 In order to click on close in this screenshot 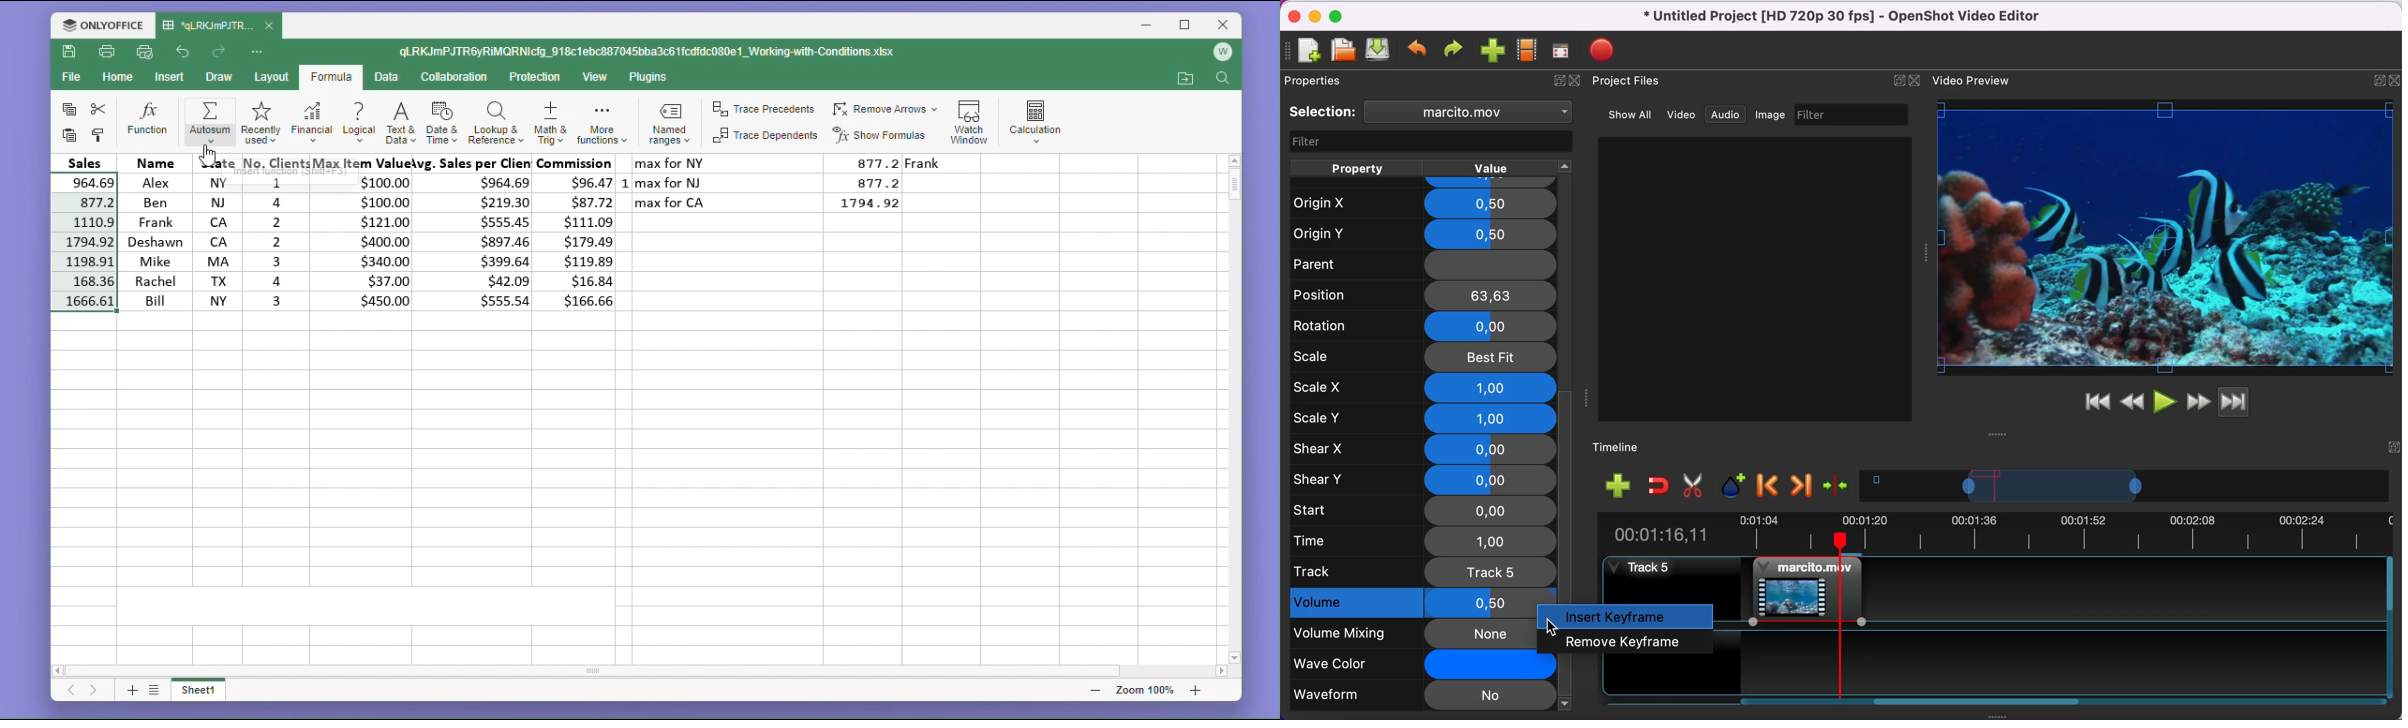, I will do `click(270, 27)`.